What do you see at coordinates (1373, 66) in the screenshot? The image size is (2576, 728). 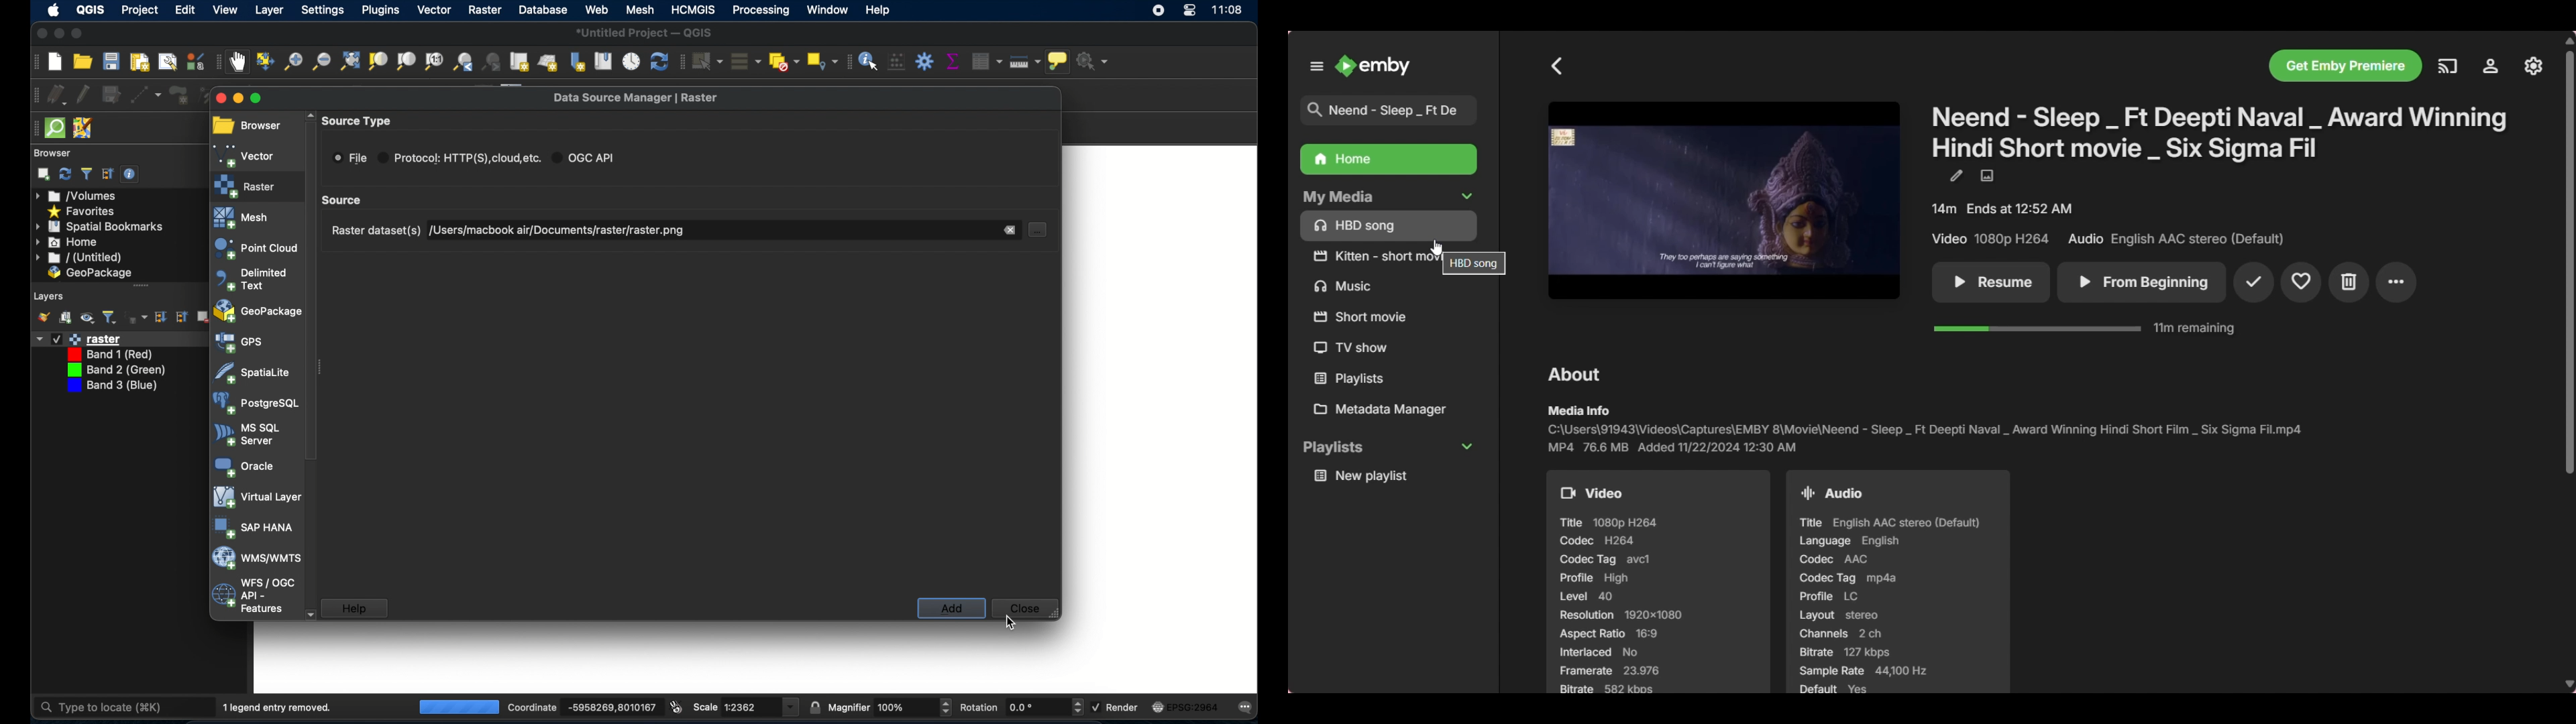 I see `Go to home` at bounding box center [1373, 66].